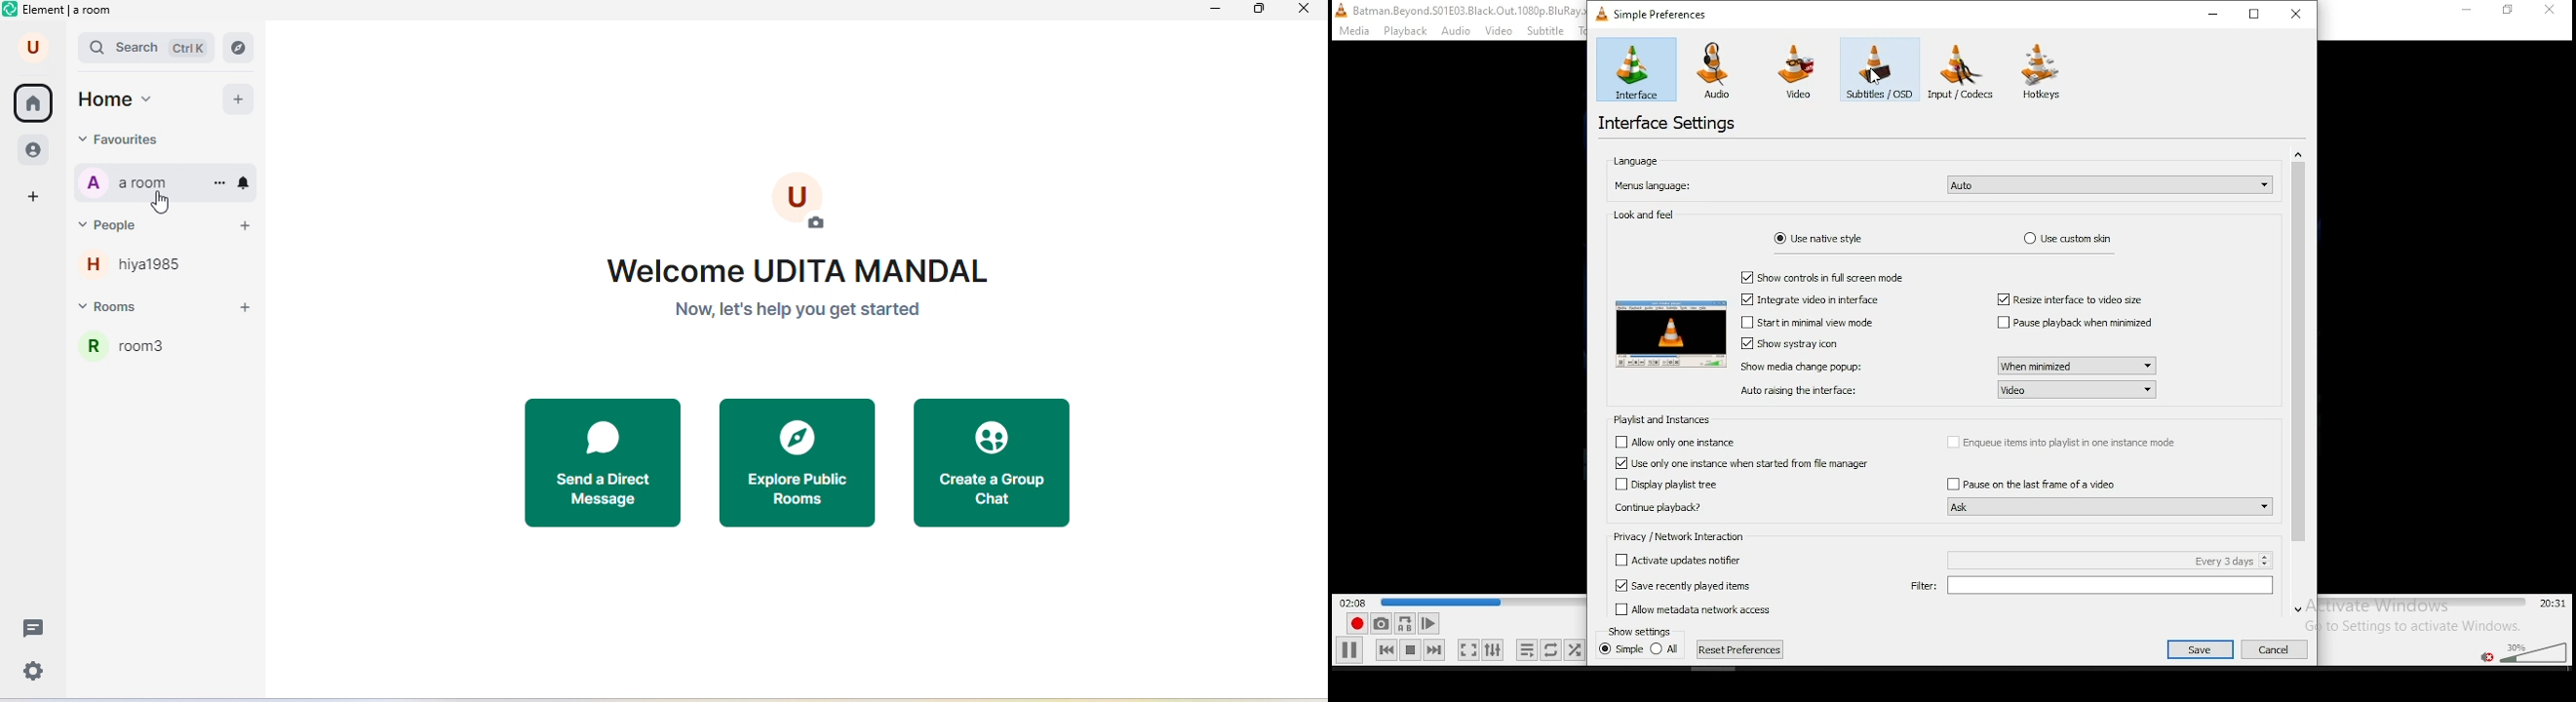 This screenshot has width=2576, height=728. What do you see at coordinates (35, 104) in the screenshot?
I see `home` at bounding box center [35, 104].